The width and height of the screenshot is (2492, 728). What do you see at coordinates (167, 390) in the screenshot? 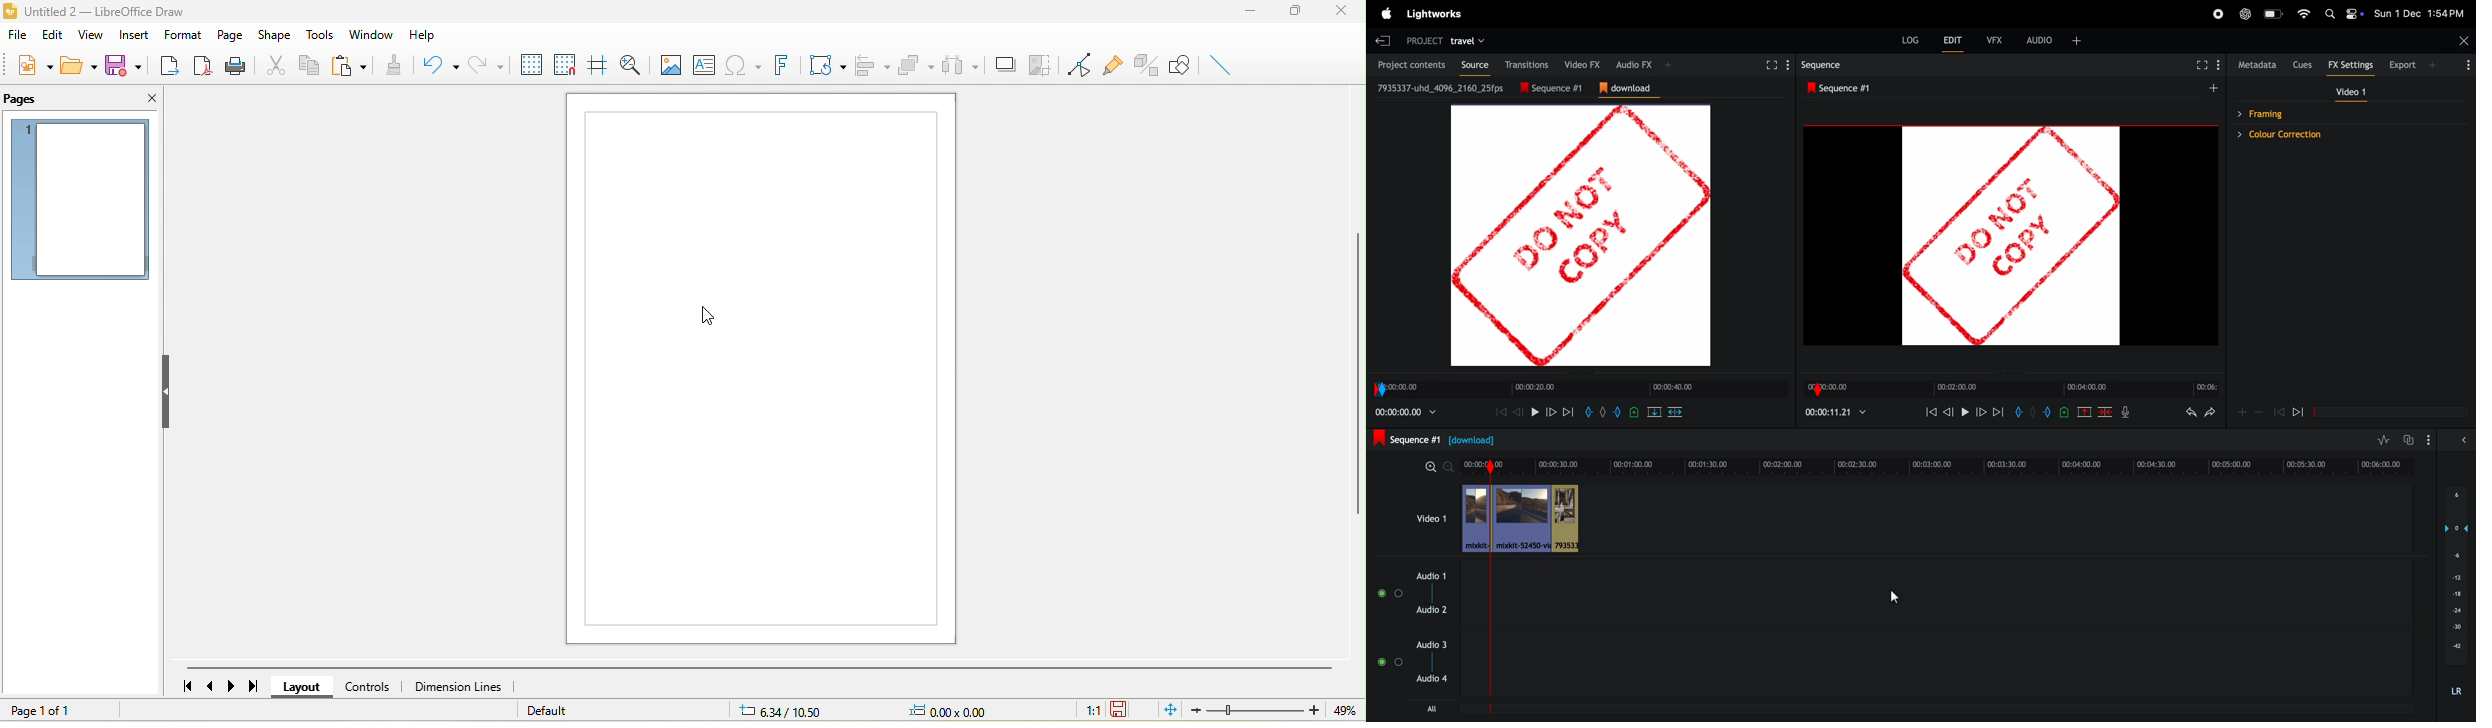
I see `hide` at bounding box center [167, 390].